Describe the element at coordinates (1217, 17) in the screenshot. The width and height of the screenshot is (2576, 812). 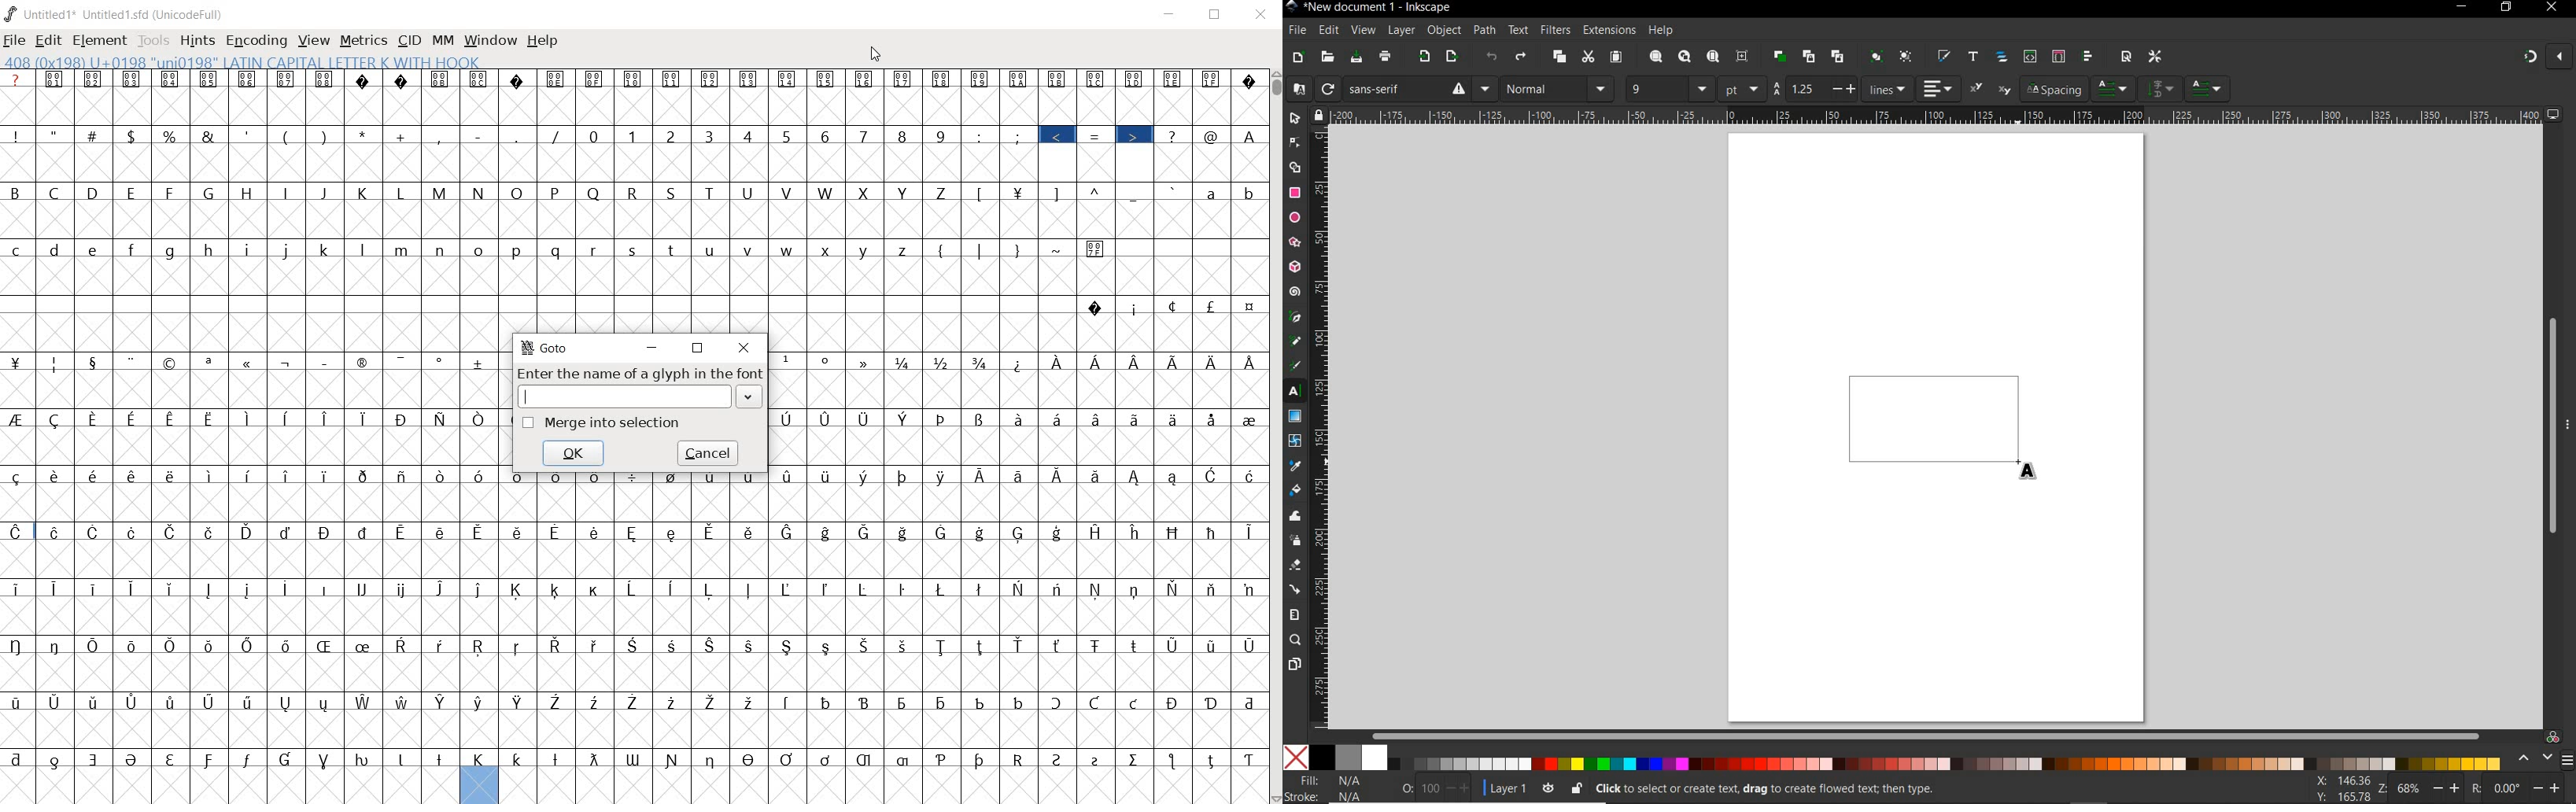
I see `restore down` at that location.